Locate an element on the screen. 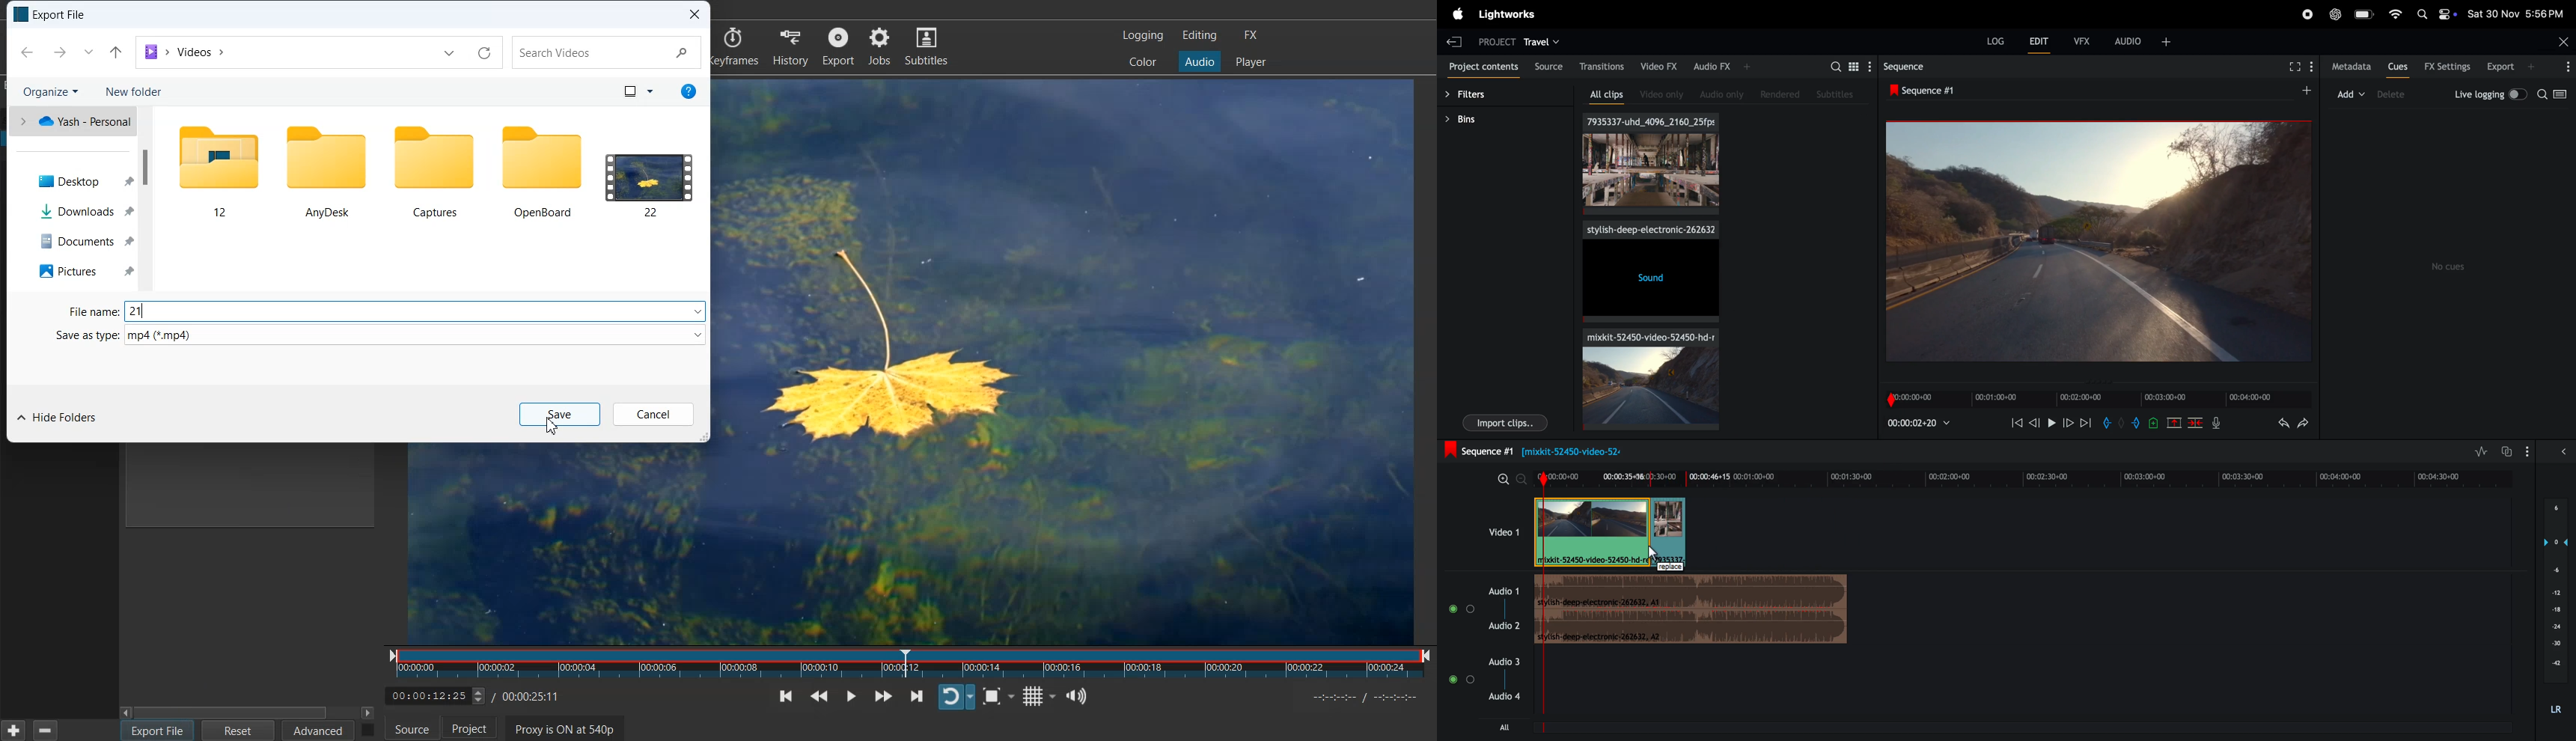 The height and width of the screenshot is (756, 2576). Toggle player looping is located at coordinates (956, 695).